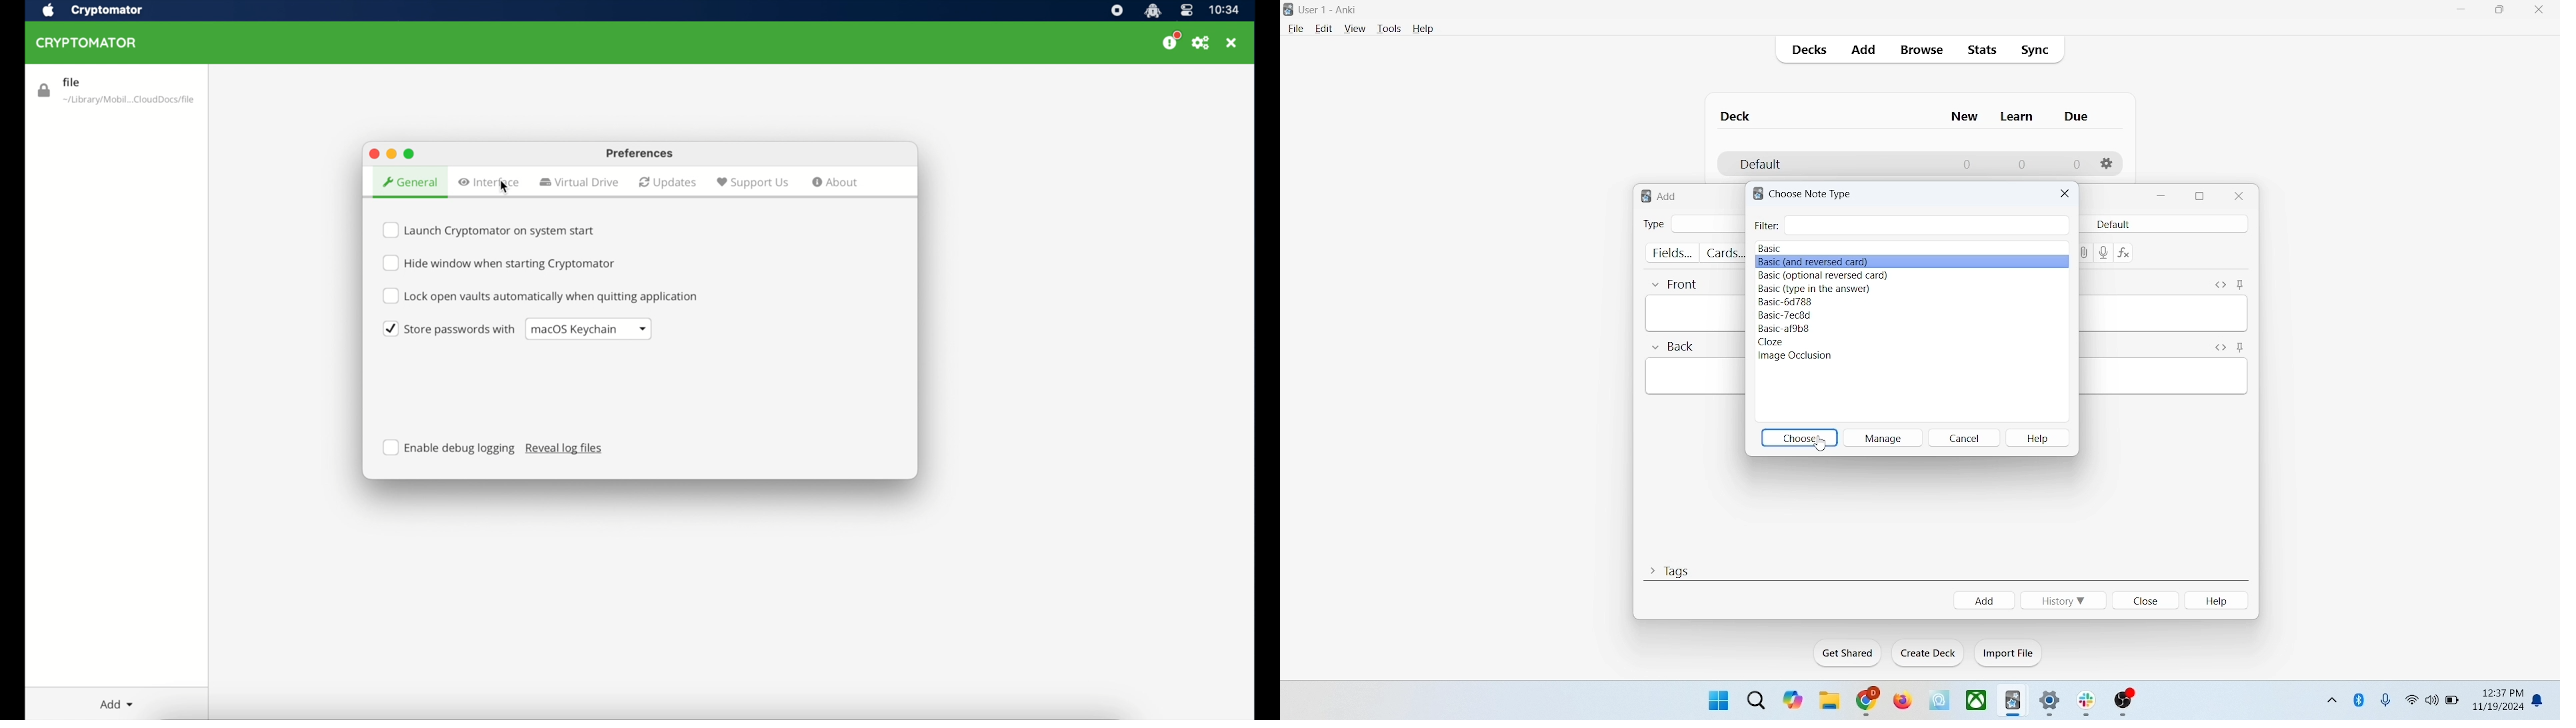 The height and width of the screenshot is (728, 2576). I want to click on microphone, so click(2387, 701).